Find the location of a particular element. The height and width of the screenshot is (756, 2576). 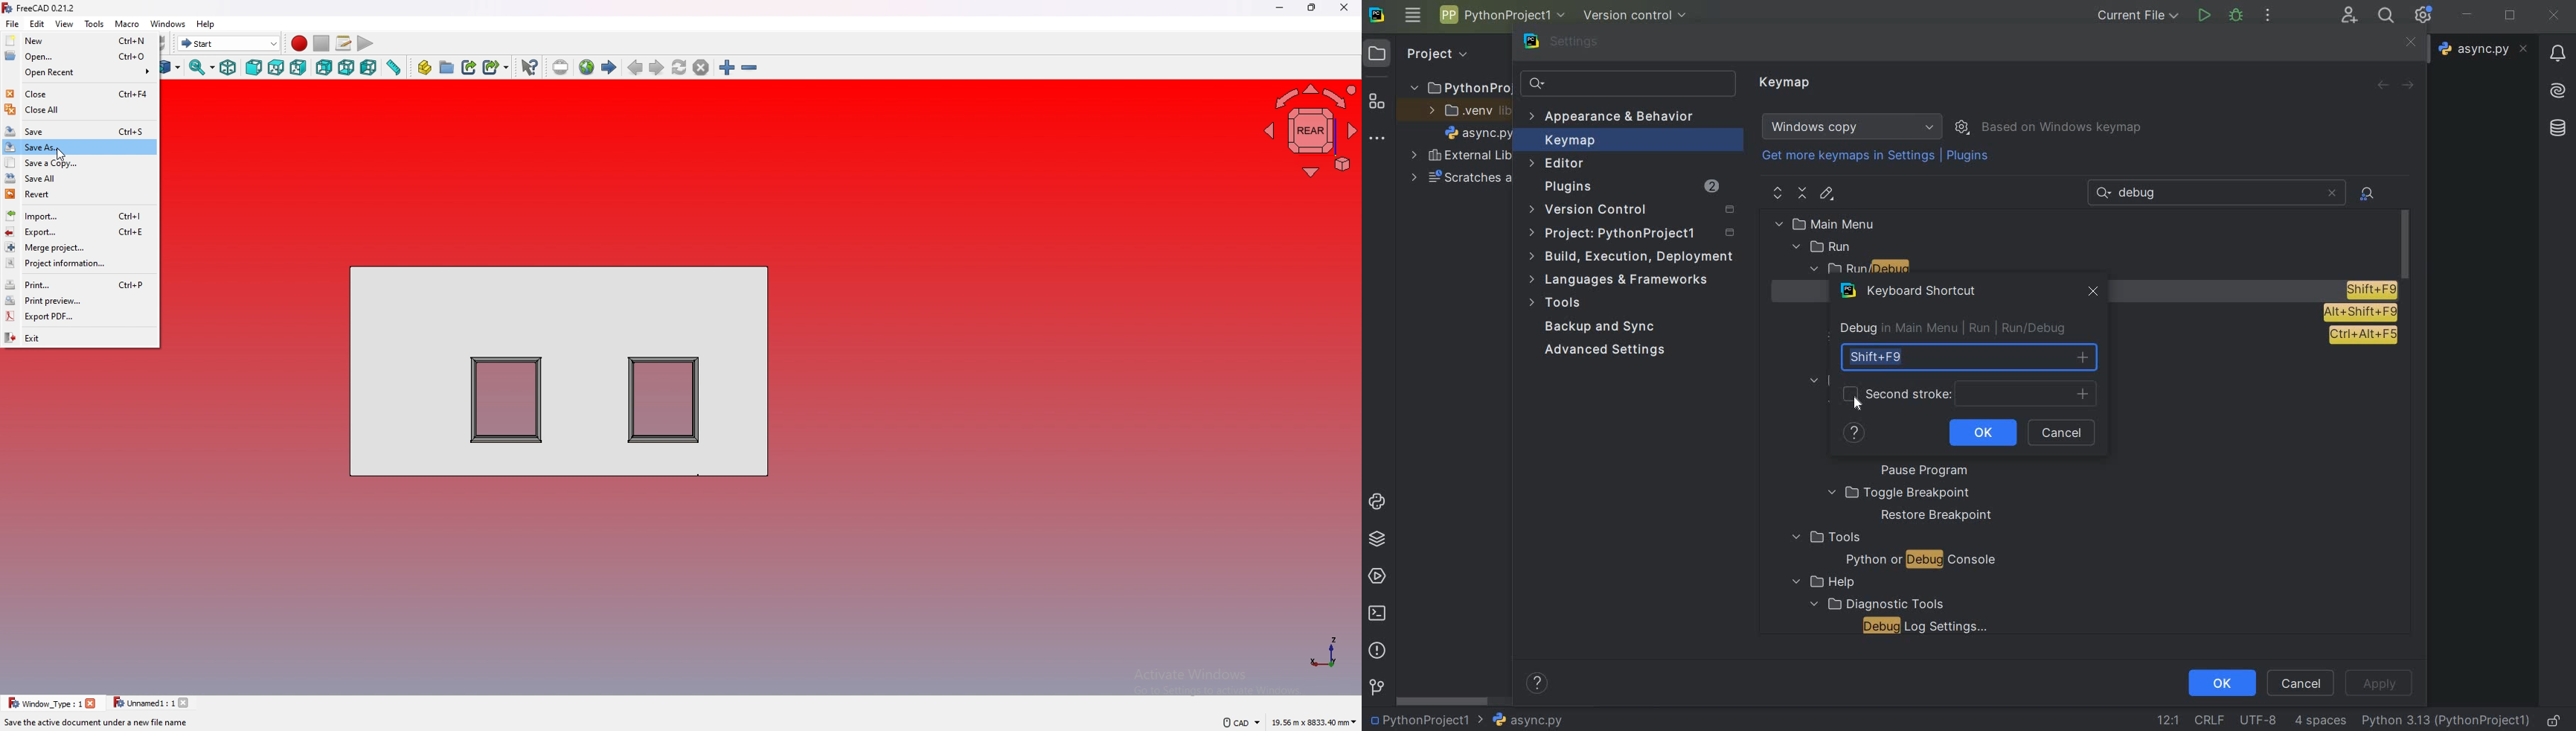

right is located at coordinates (299, 67).